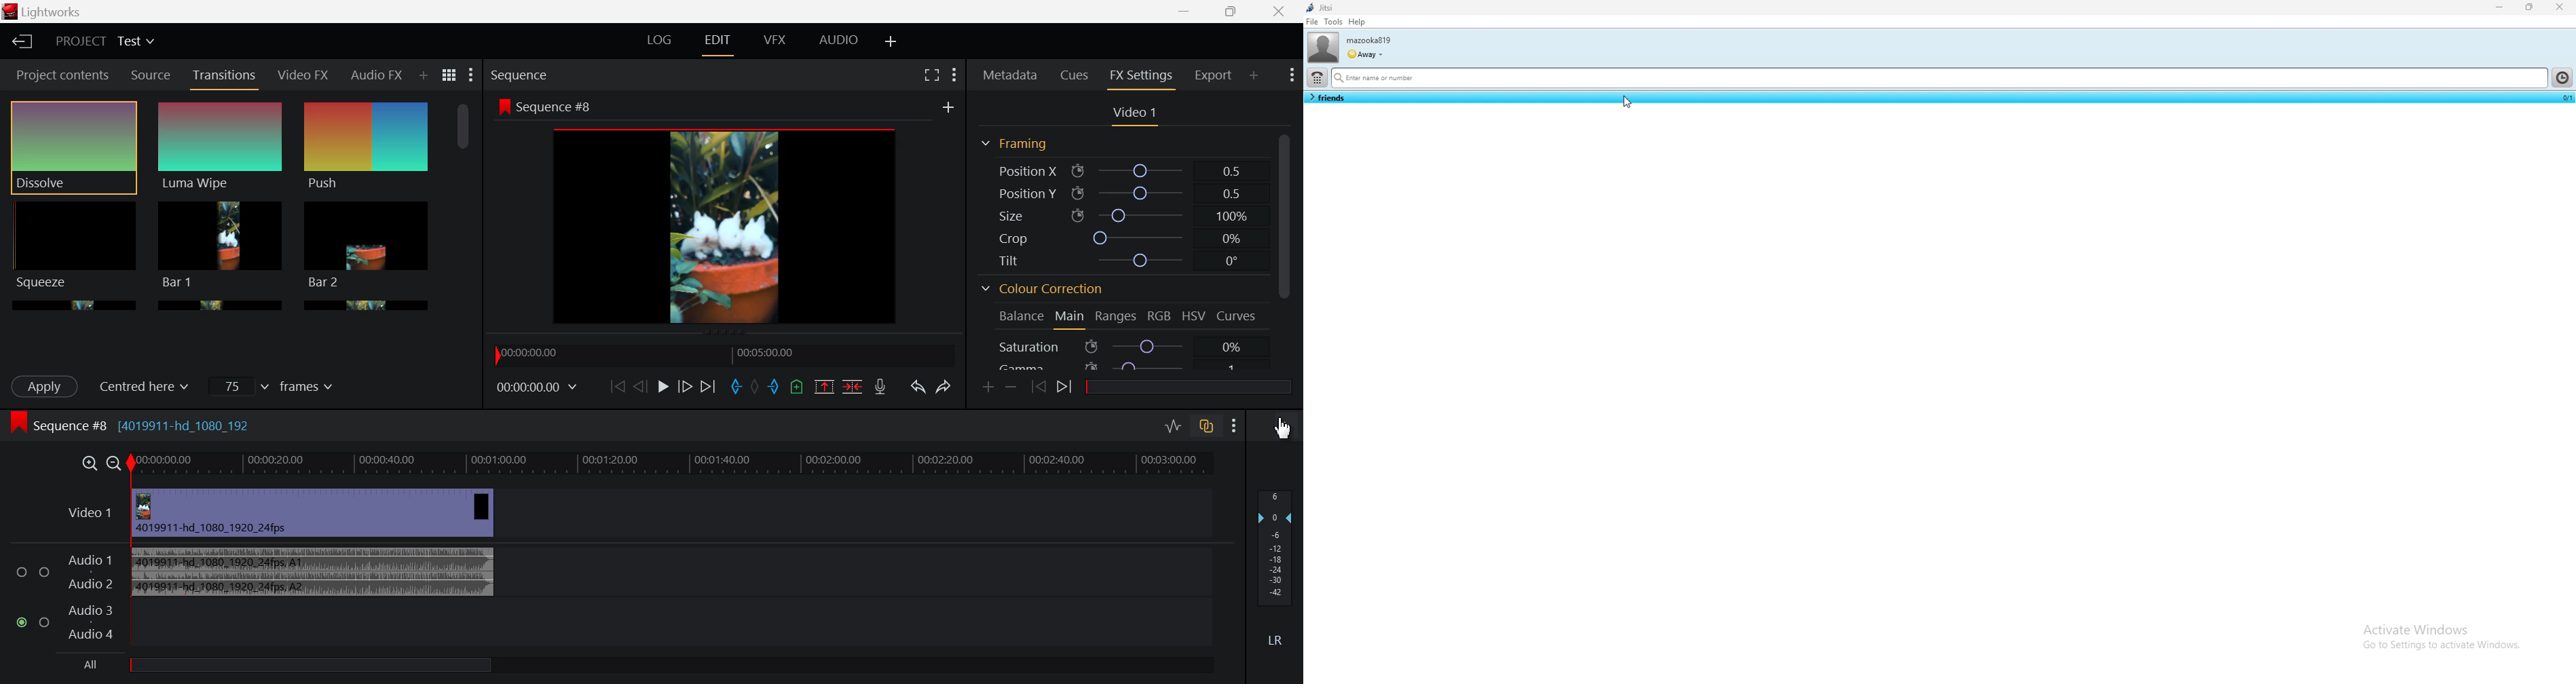 The height and width of the screenshot is (700, 2576). What do you see at coordinates (2500, 7) in the screenshot?
I see `minimize` at bounding box center [2500, 7].